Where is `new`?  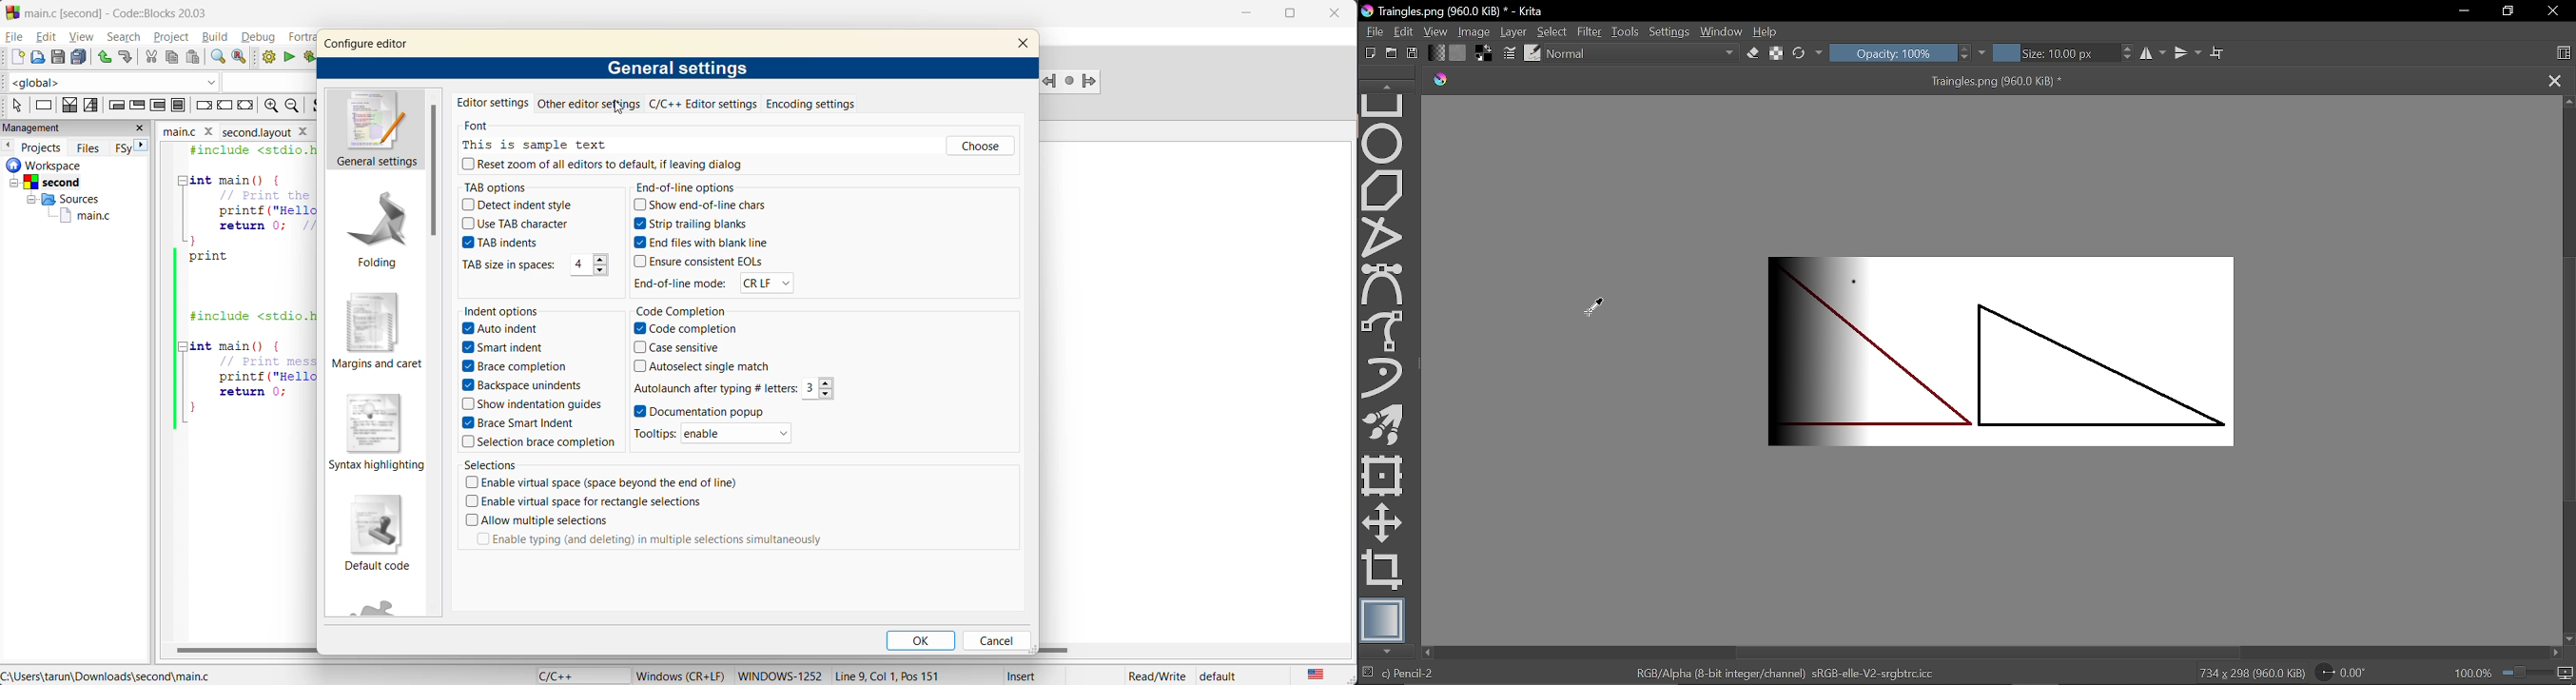
new is located at coordinates (14, 58).